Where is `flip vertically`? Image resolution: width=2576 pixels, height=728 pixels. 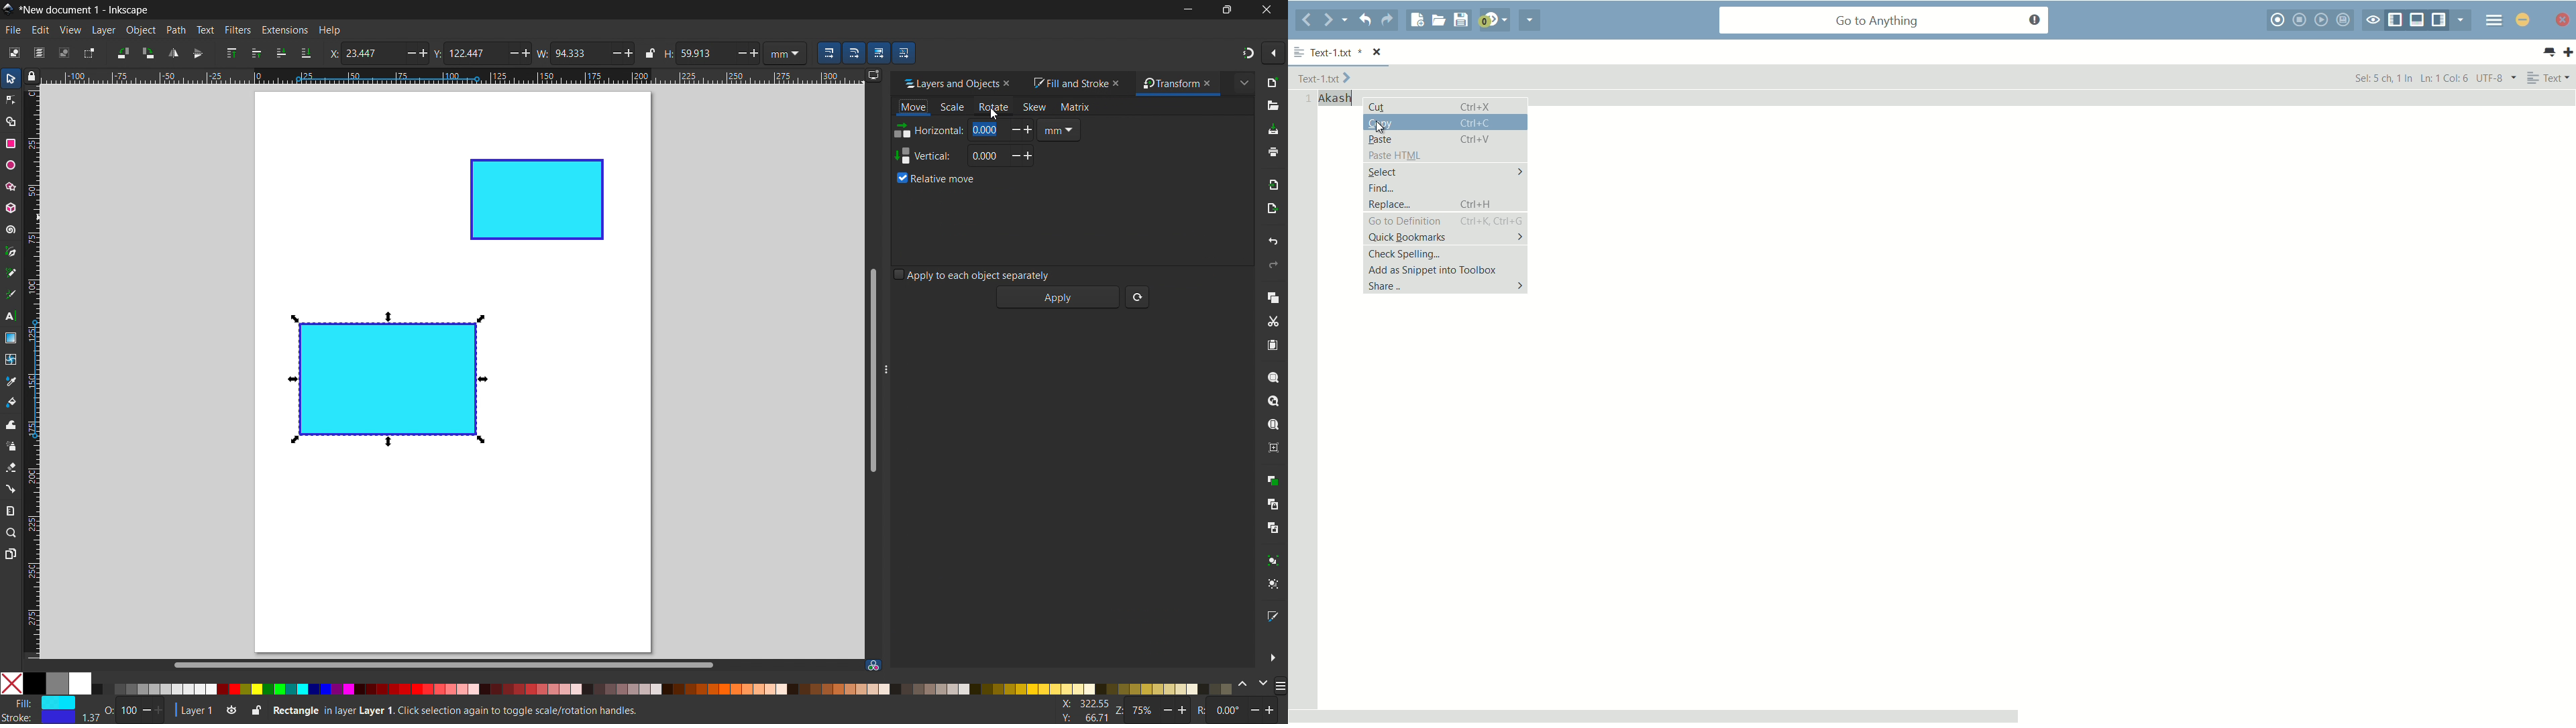
flip vertically is located at coordinates (198, 54).